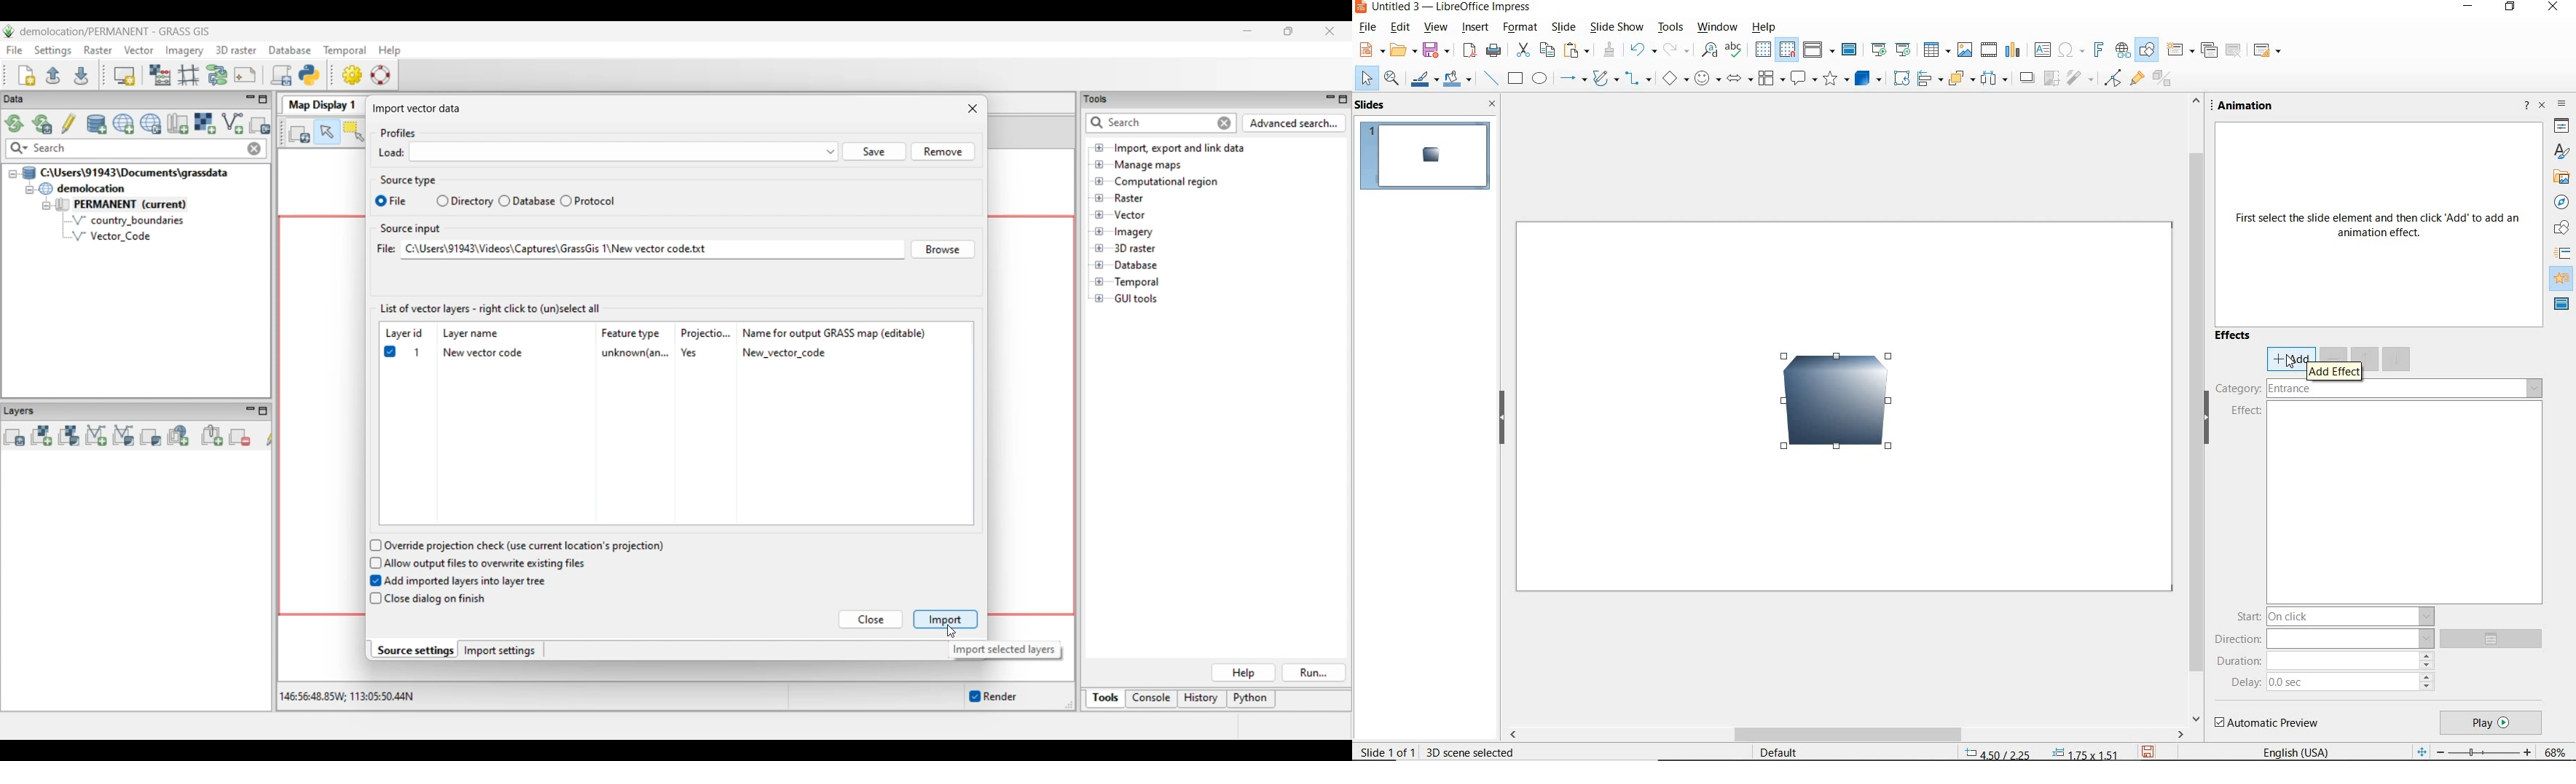  What do you see at coordinates (1967, 50) in the screenshot?
I see `insert image` at bounding box center [1967, 50].